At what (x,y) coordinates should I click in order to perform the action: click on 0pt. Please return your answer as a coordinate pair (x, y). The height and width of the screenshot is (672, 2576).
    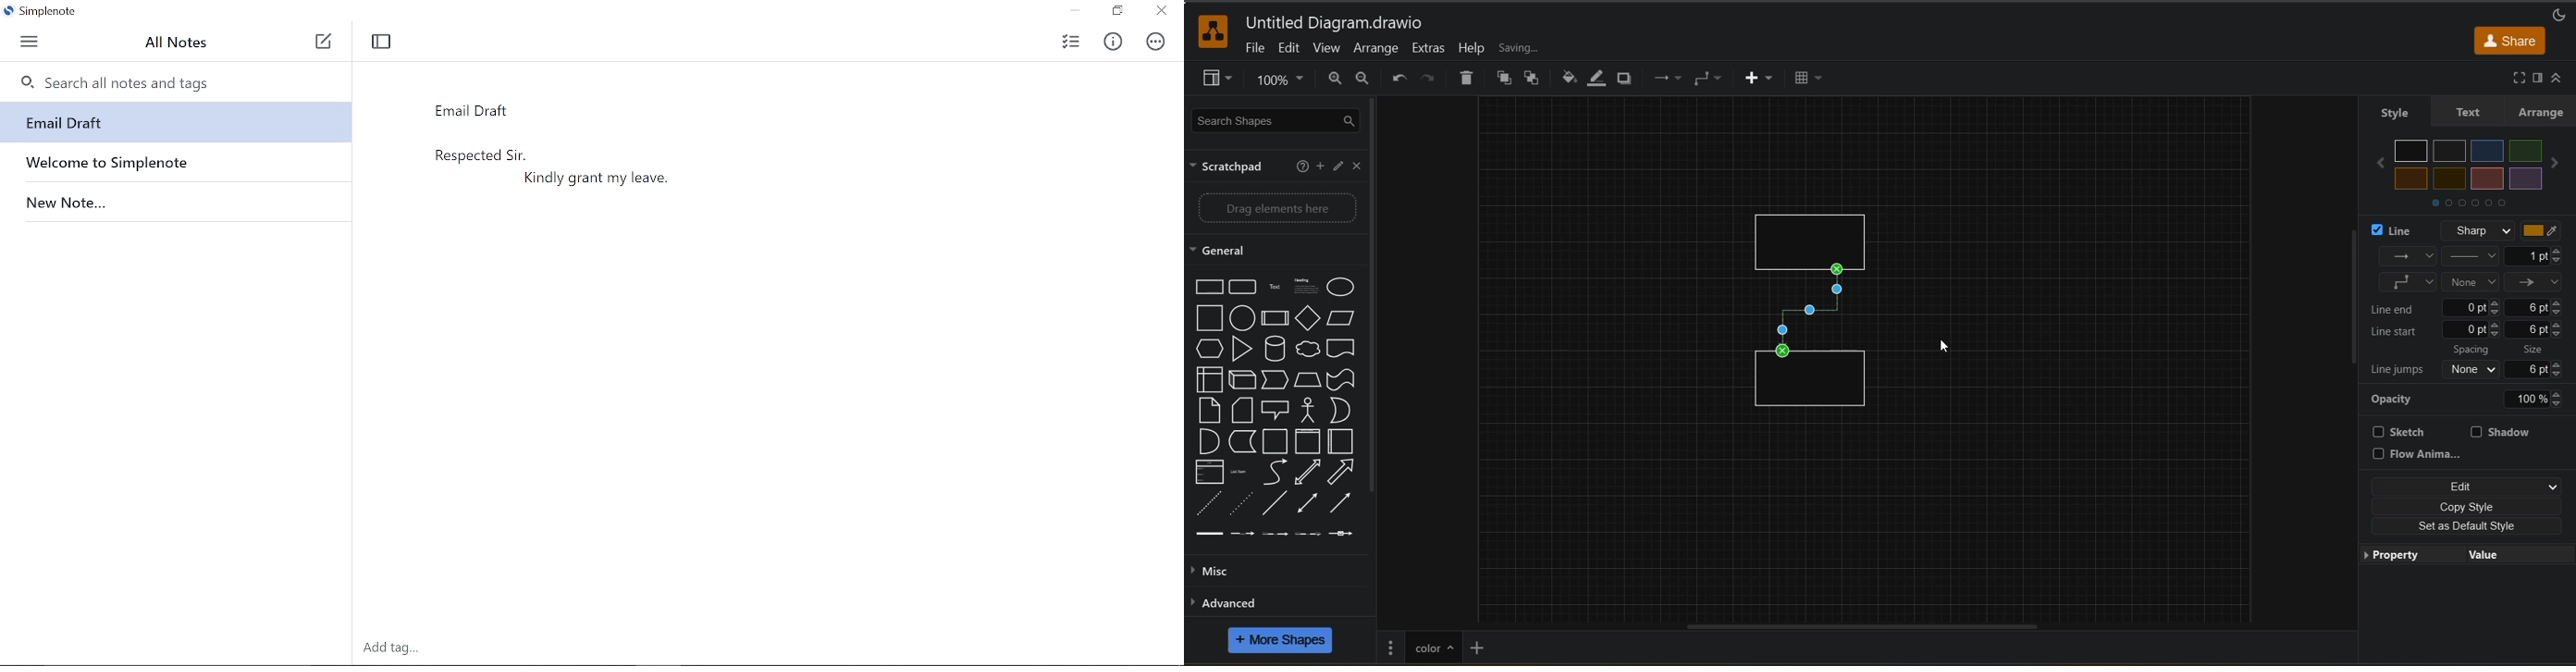
    Looking at the image, I should click on (2473, 329).